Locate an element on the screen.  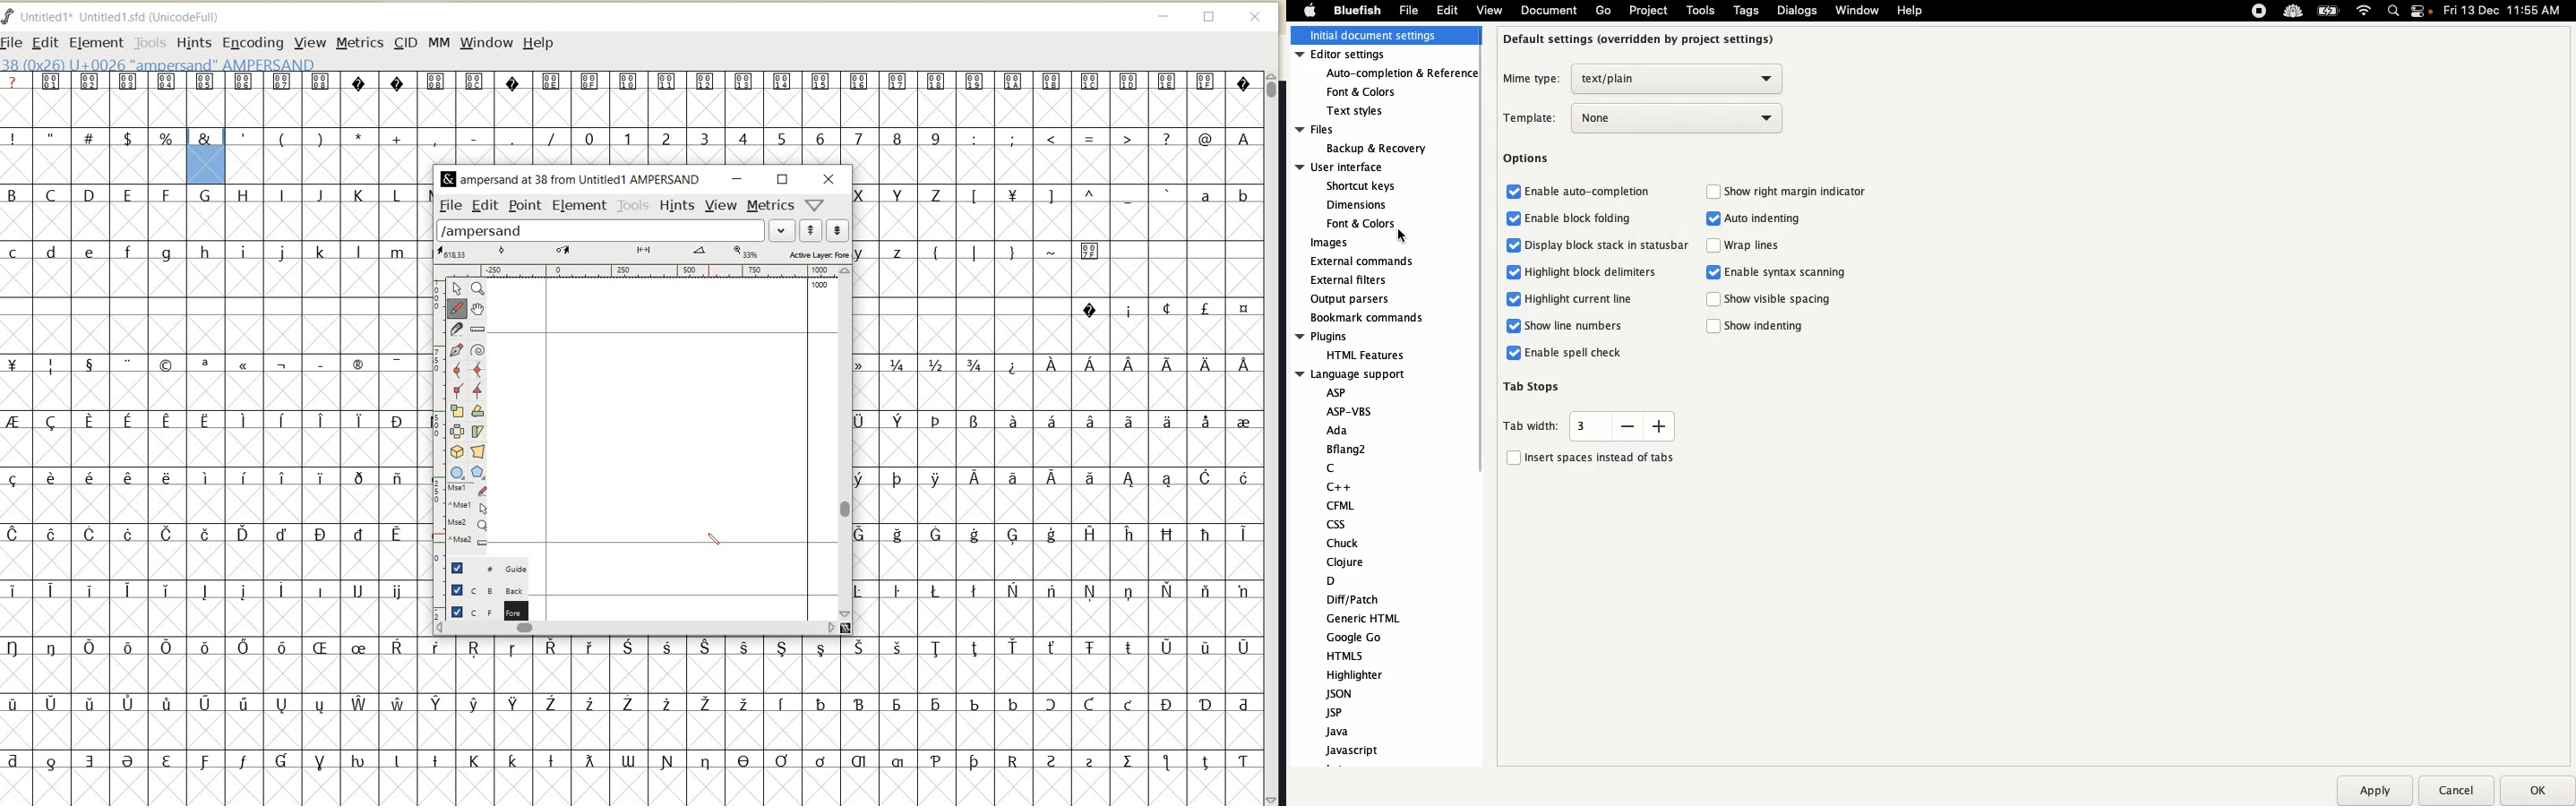
text styles is located at coordinates (1367, 111).